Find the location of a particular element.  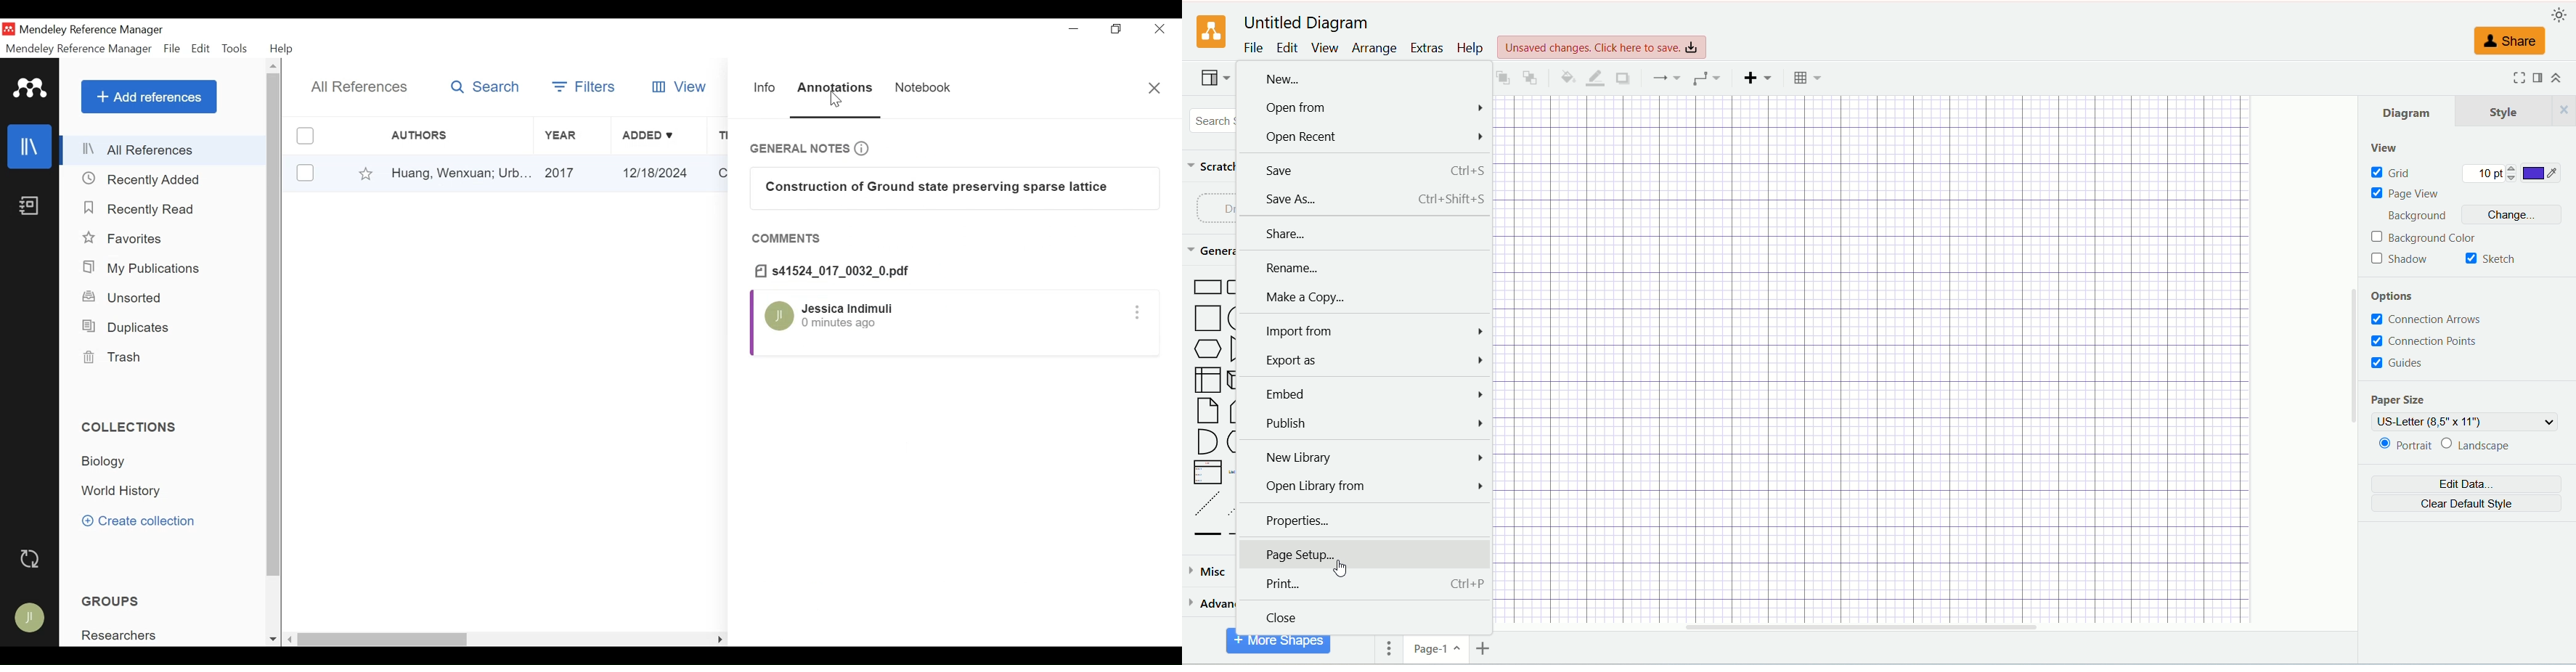

shadow is located at coordinates (1621, 77).